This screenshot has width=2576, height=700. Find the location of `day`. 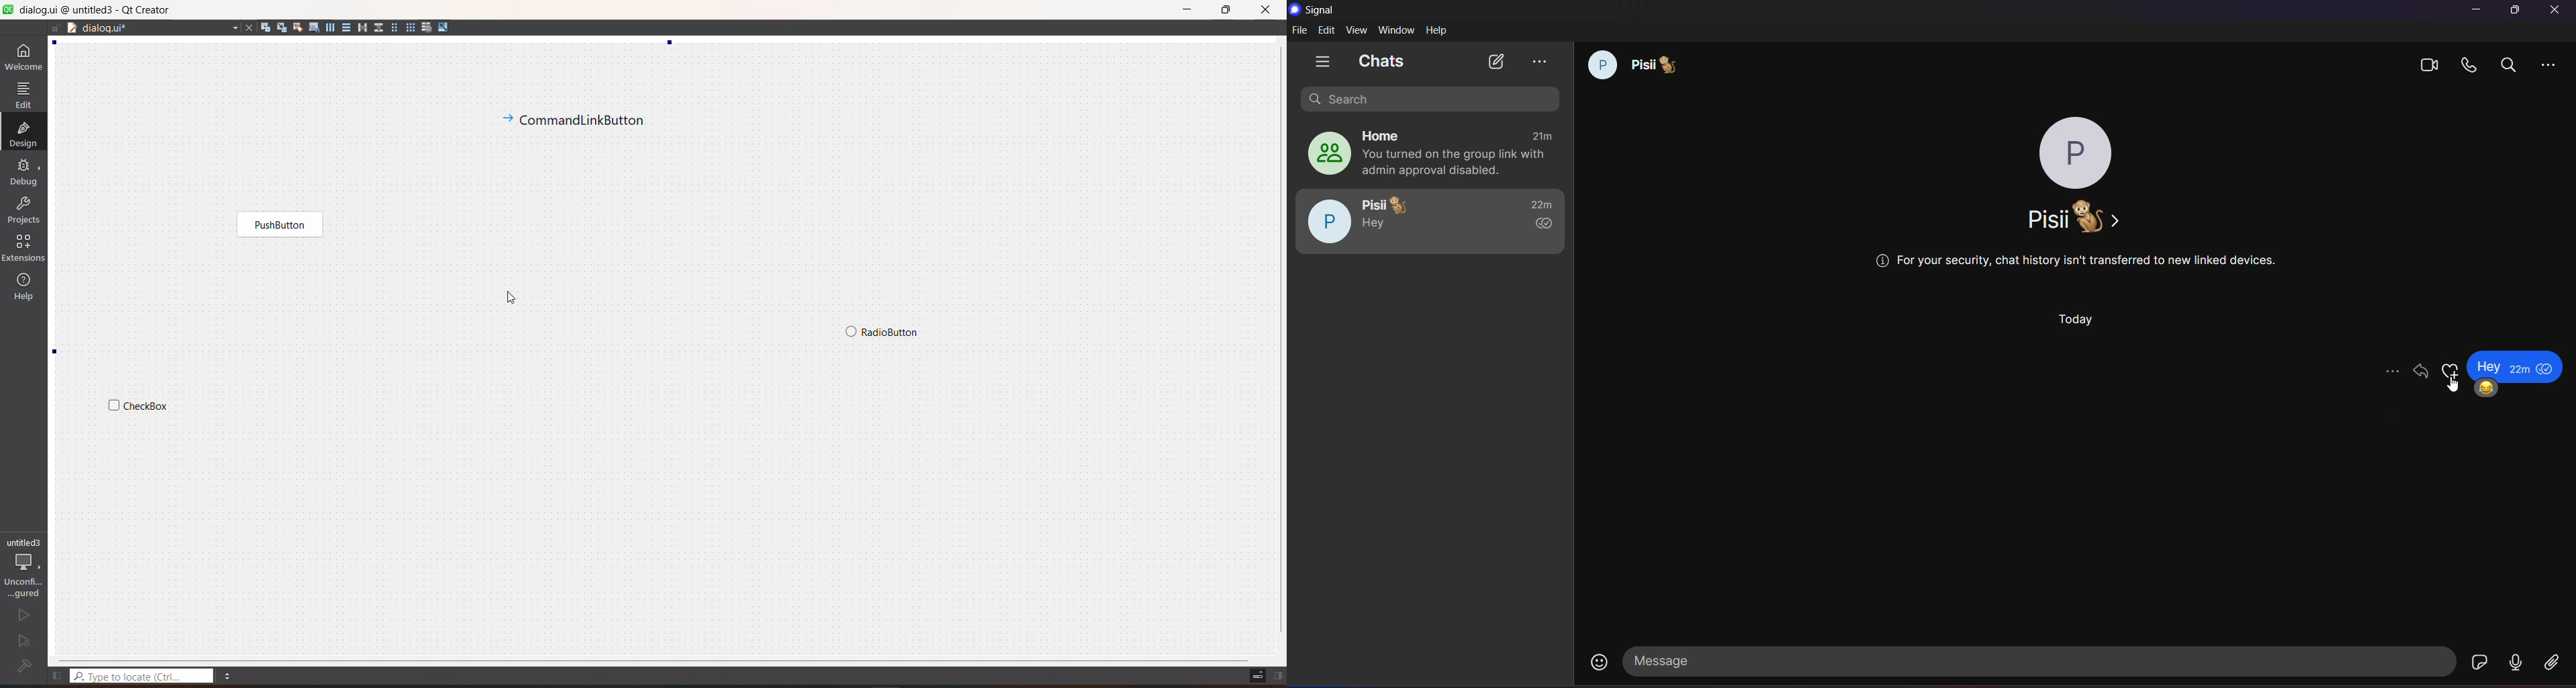

day is located at coordinates (2078, 318).